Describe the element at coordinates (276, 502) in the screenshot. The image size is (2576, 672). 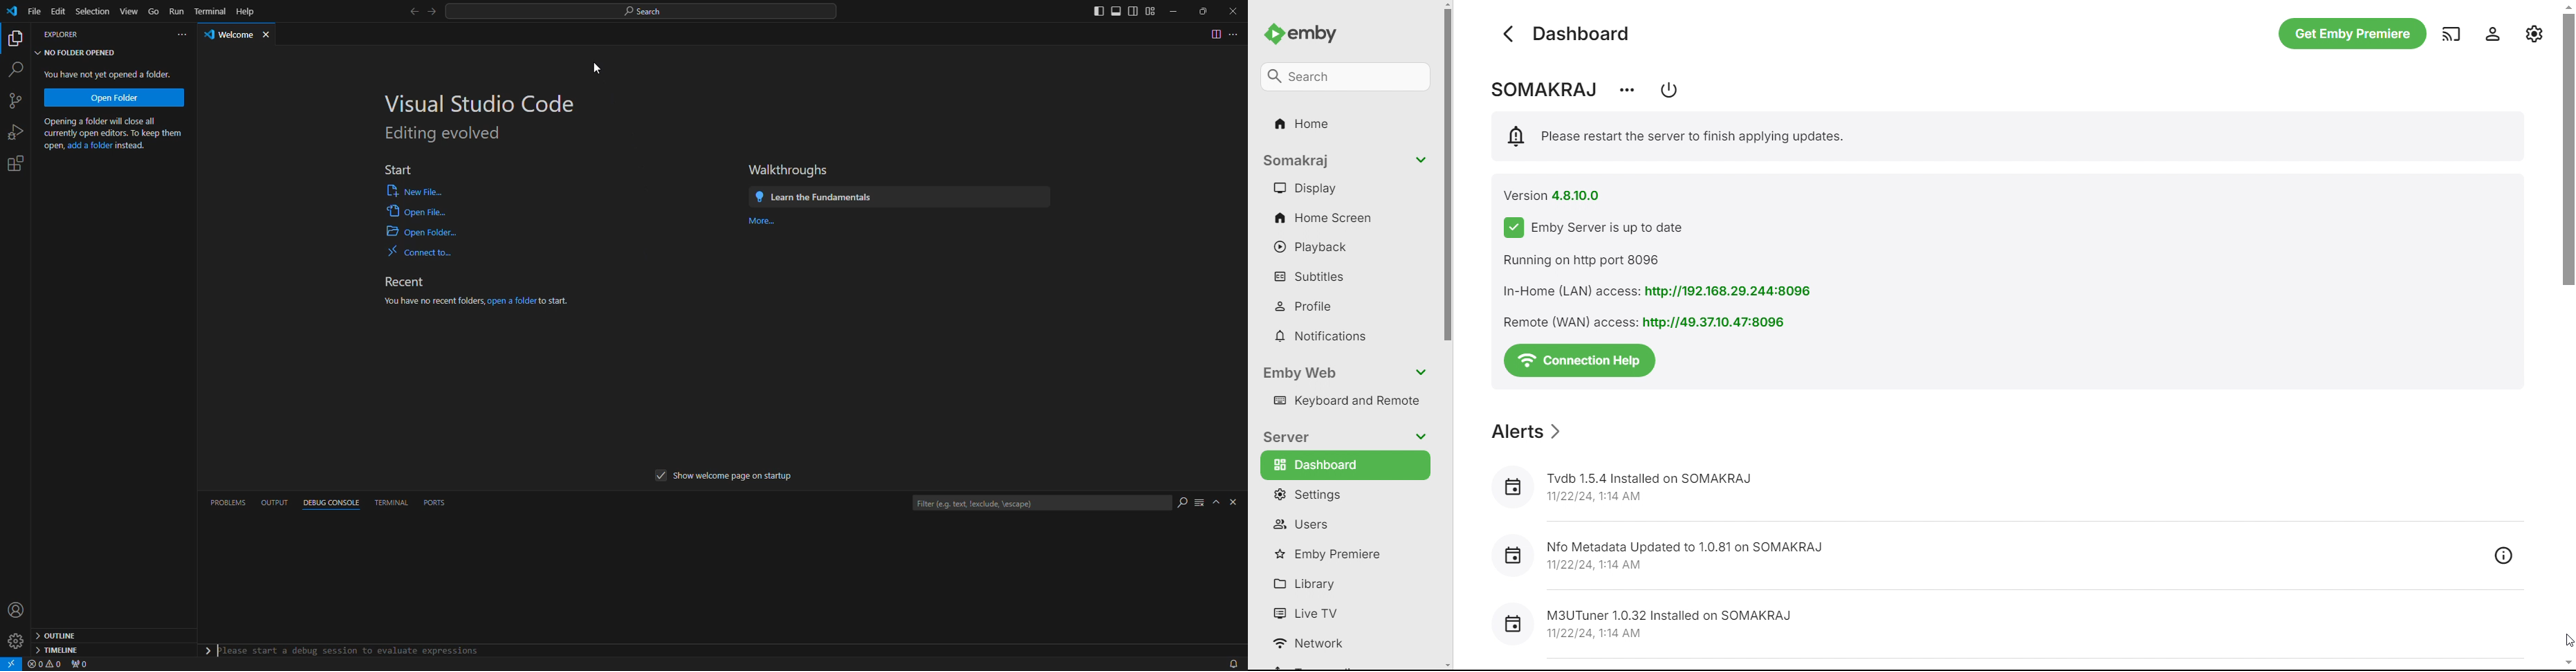
I see `output` at that location.